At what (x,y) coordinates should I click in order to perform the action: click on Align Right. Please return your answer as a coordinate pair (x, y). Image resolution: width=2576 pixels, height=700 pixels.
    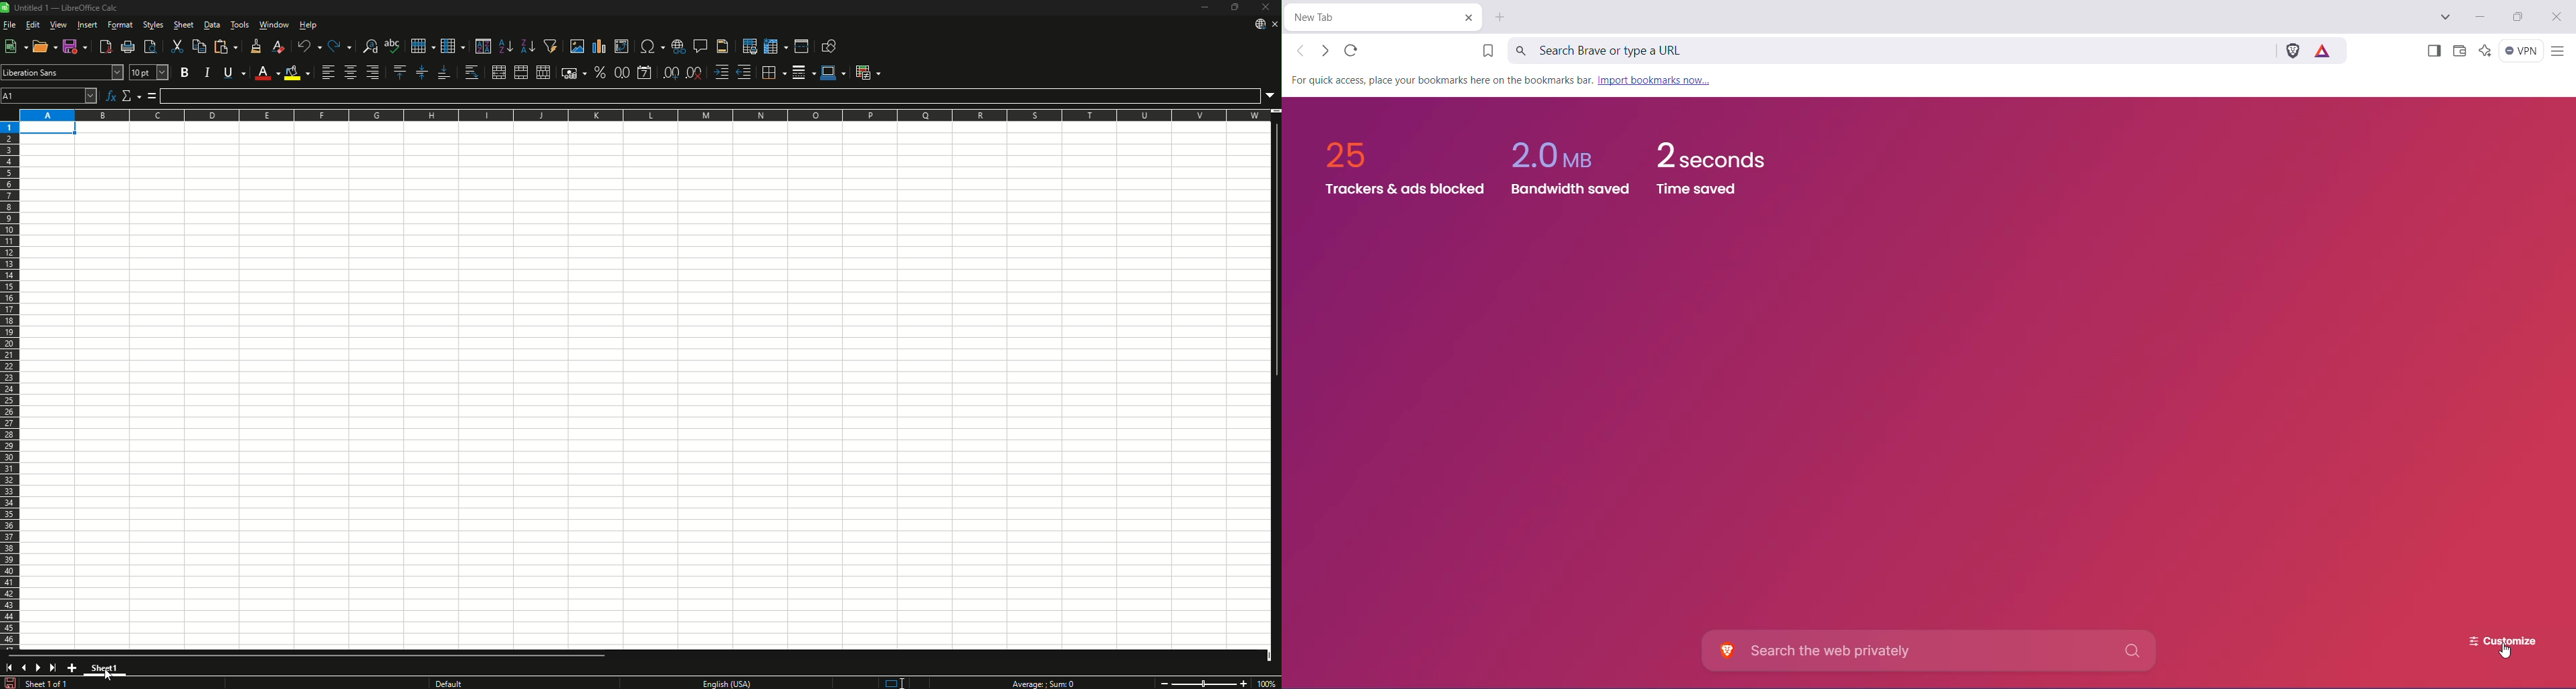
    Looking at the image, I should click on (373, 72).